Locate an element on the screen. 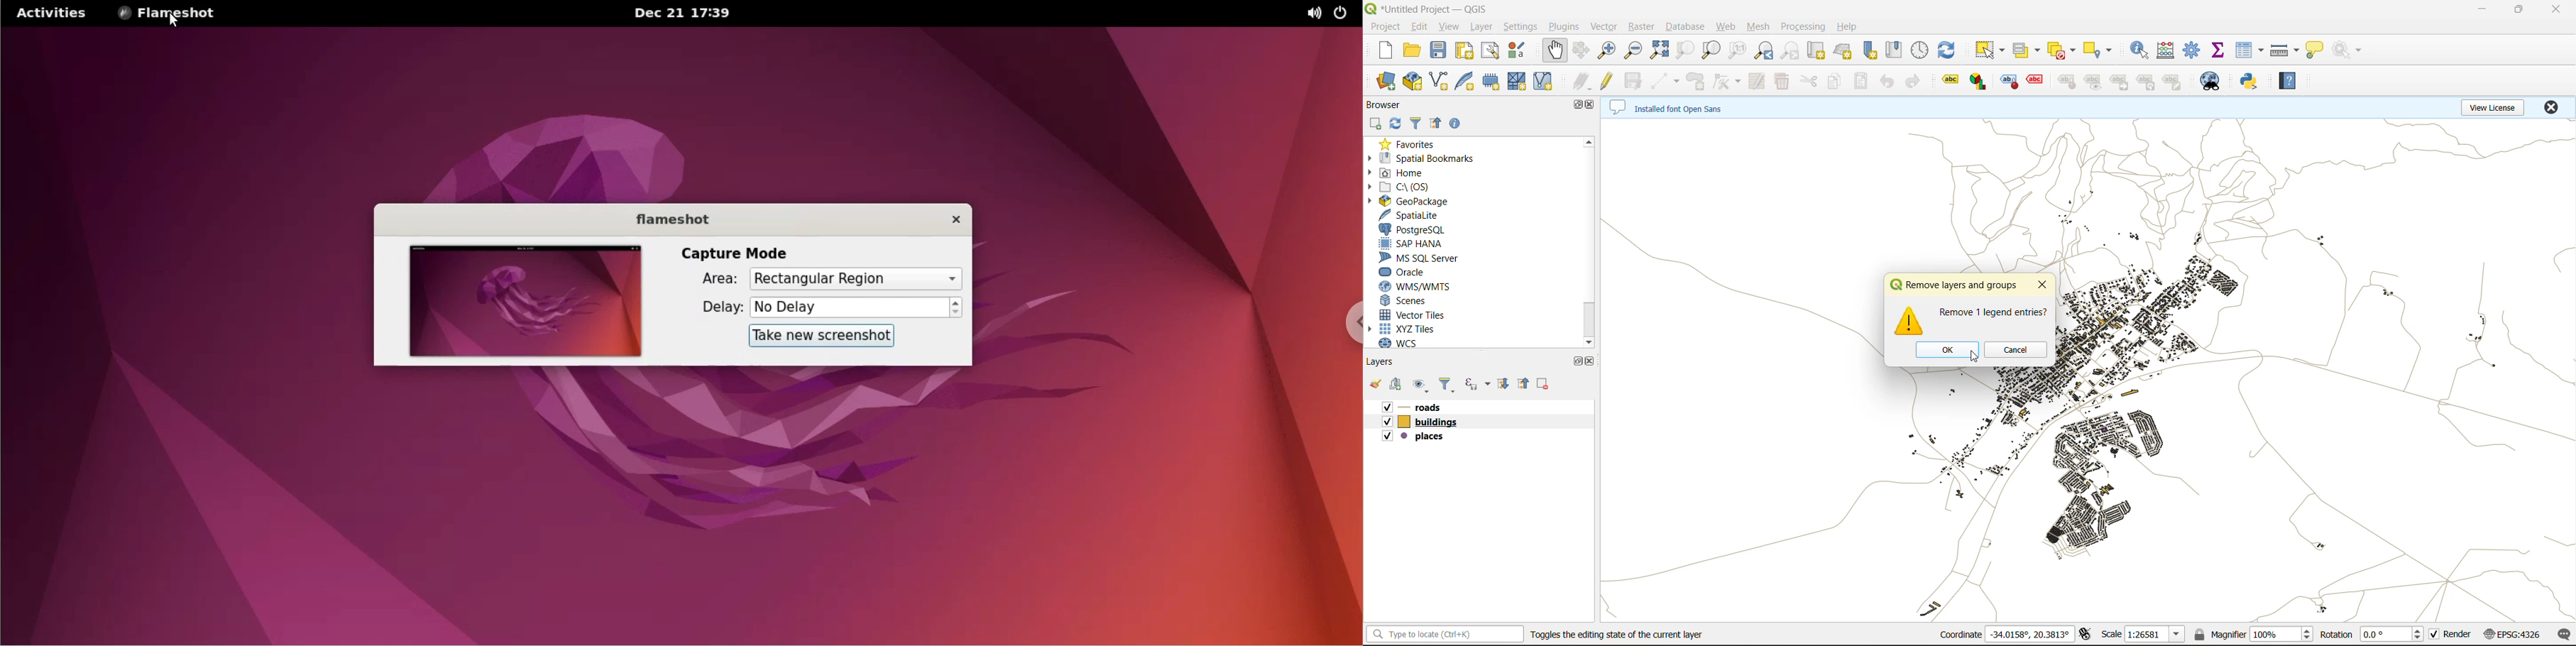 Image resolution: width=2576 pixels, height=672 pixels. zoom out is located at coordinates (1635, 52).